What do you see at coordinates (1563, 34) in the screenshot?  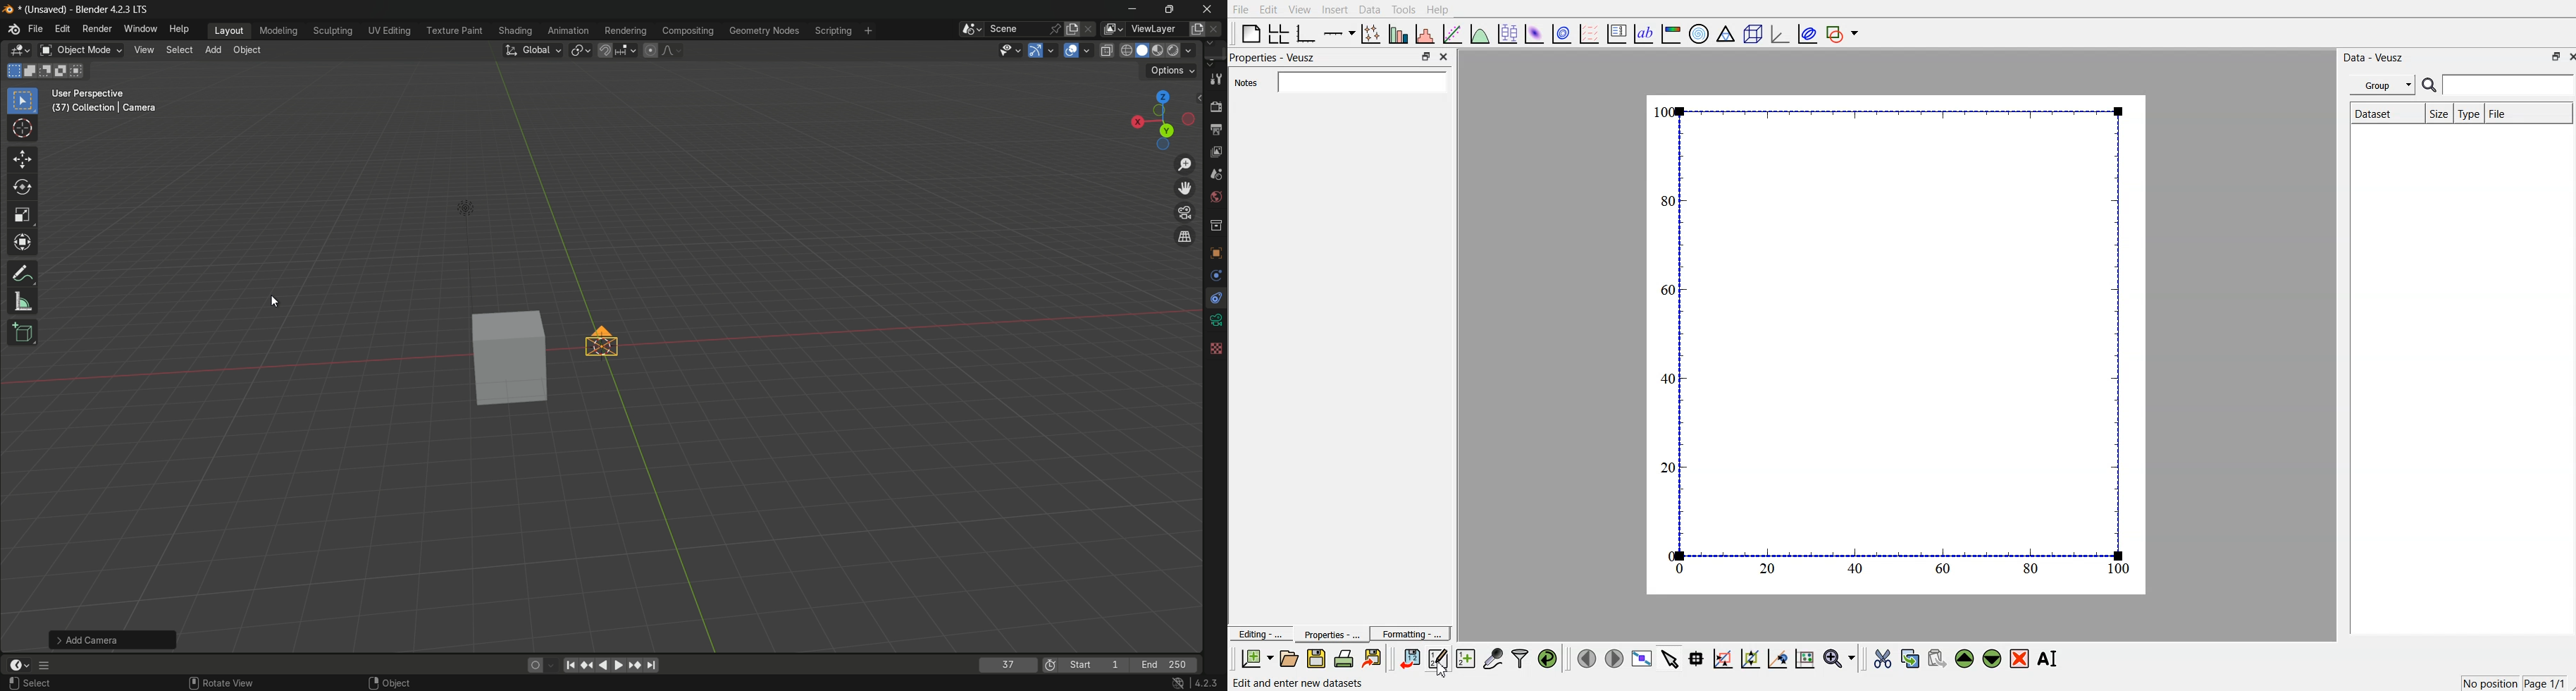 I see `plot a 2D dataset as cont` at bounding box center [1563, 34].